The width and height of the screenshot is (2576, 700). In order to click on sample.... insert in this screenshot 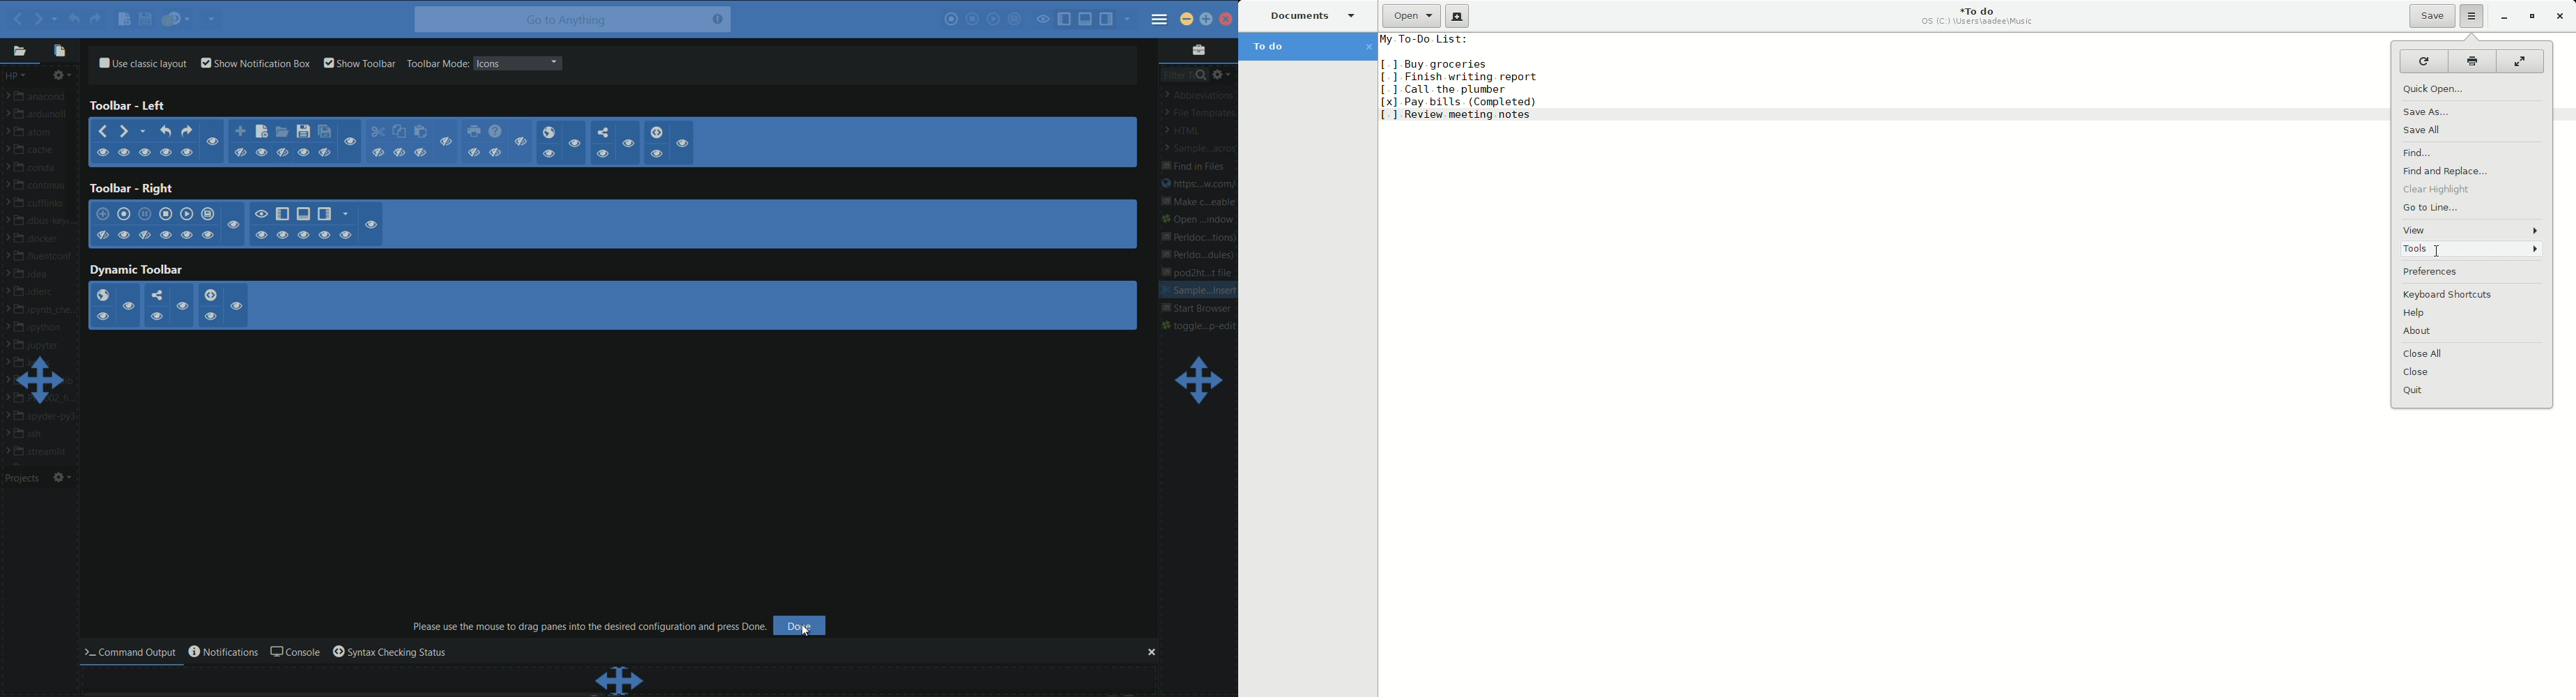, I will do `click(1199, 291)`.